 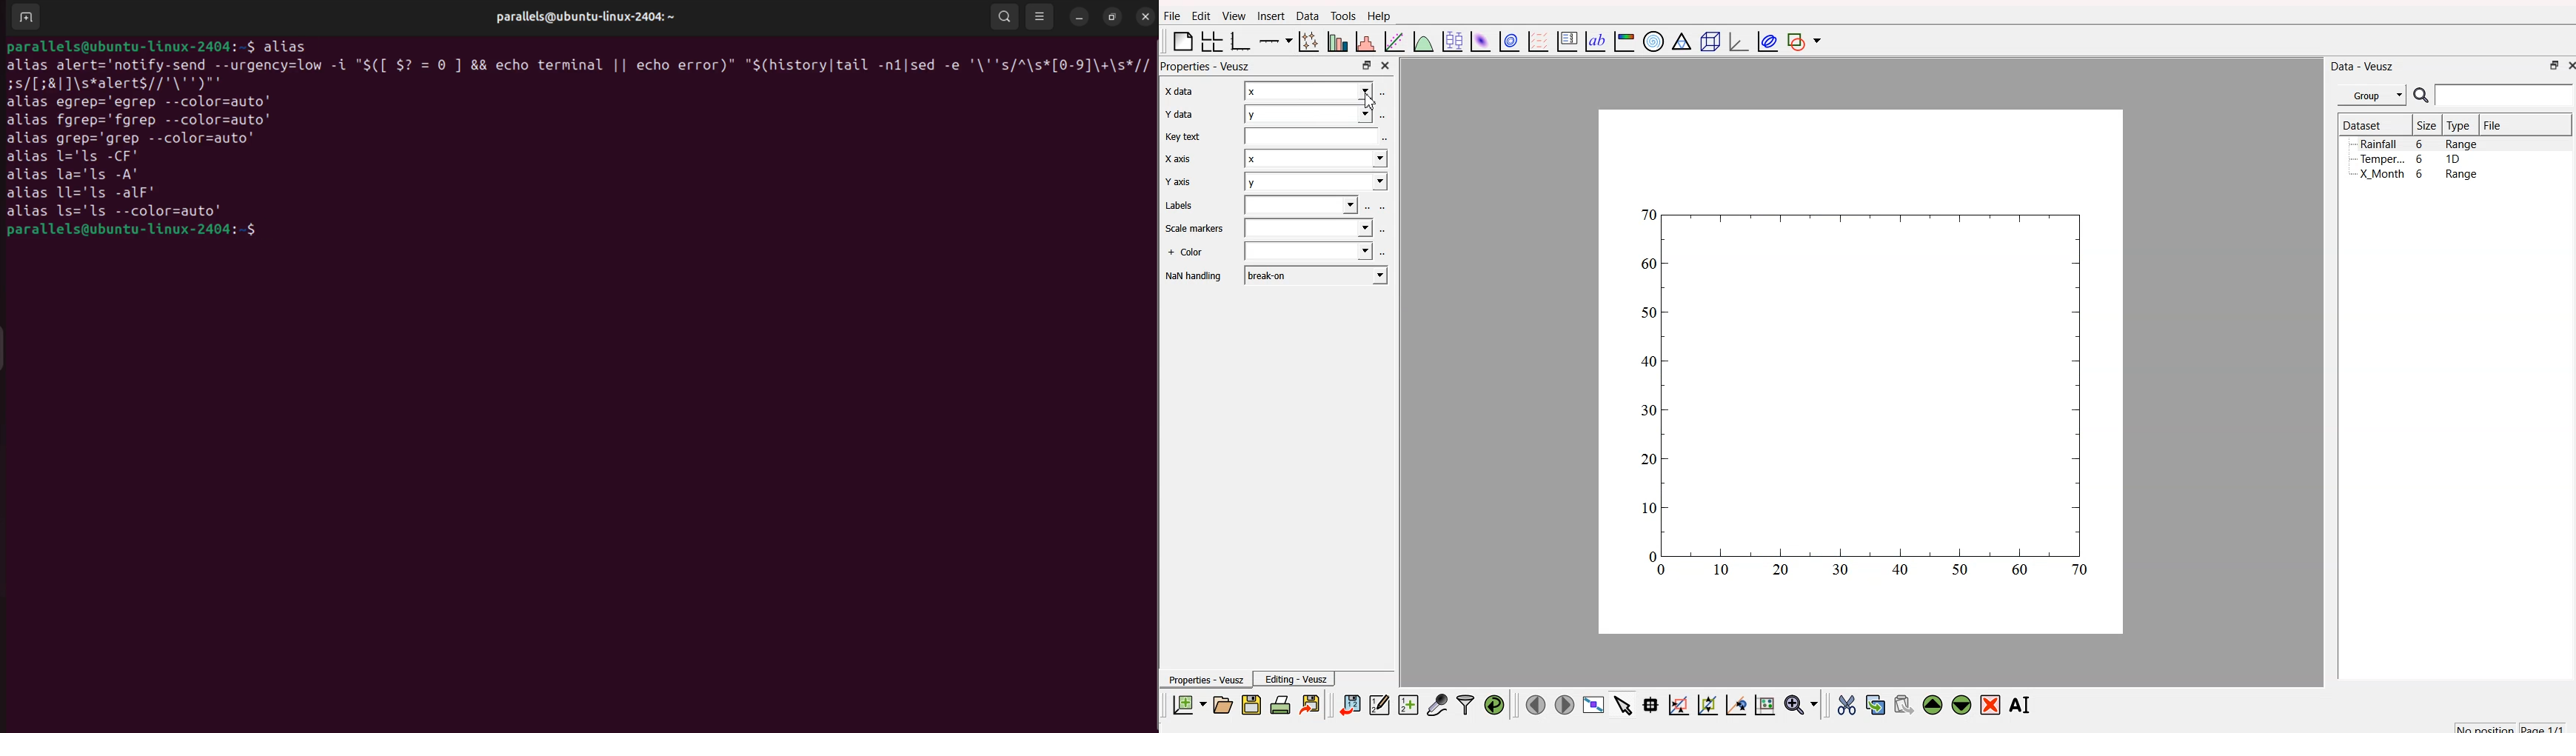 I want to click on field, so click(x=1307, y=252).